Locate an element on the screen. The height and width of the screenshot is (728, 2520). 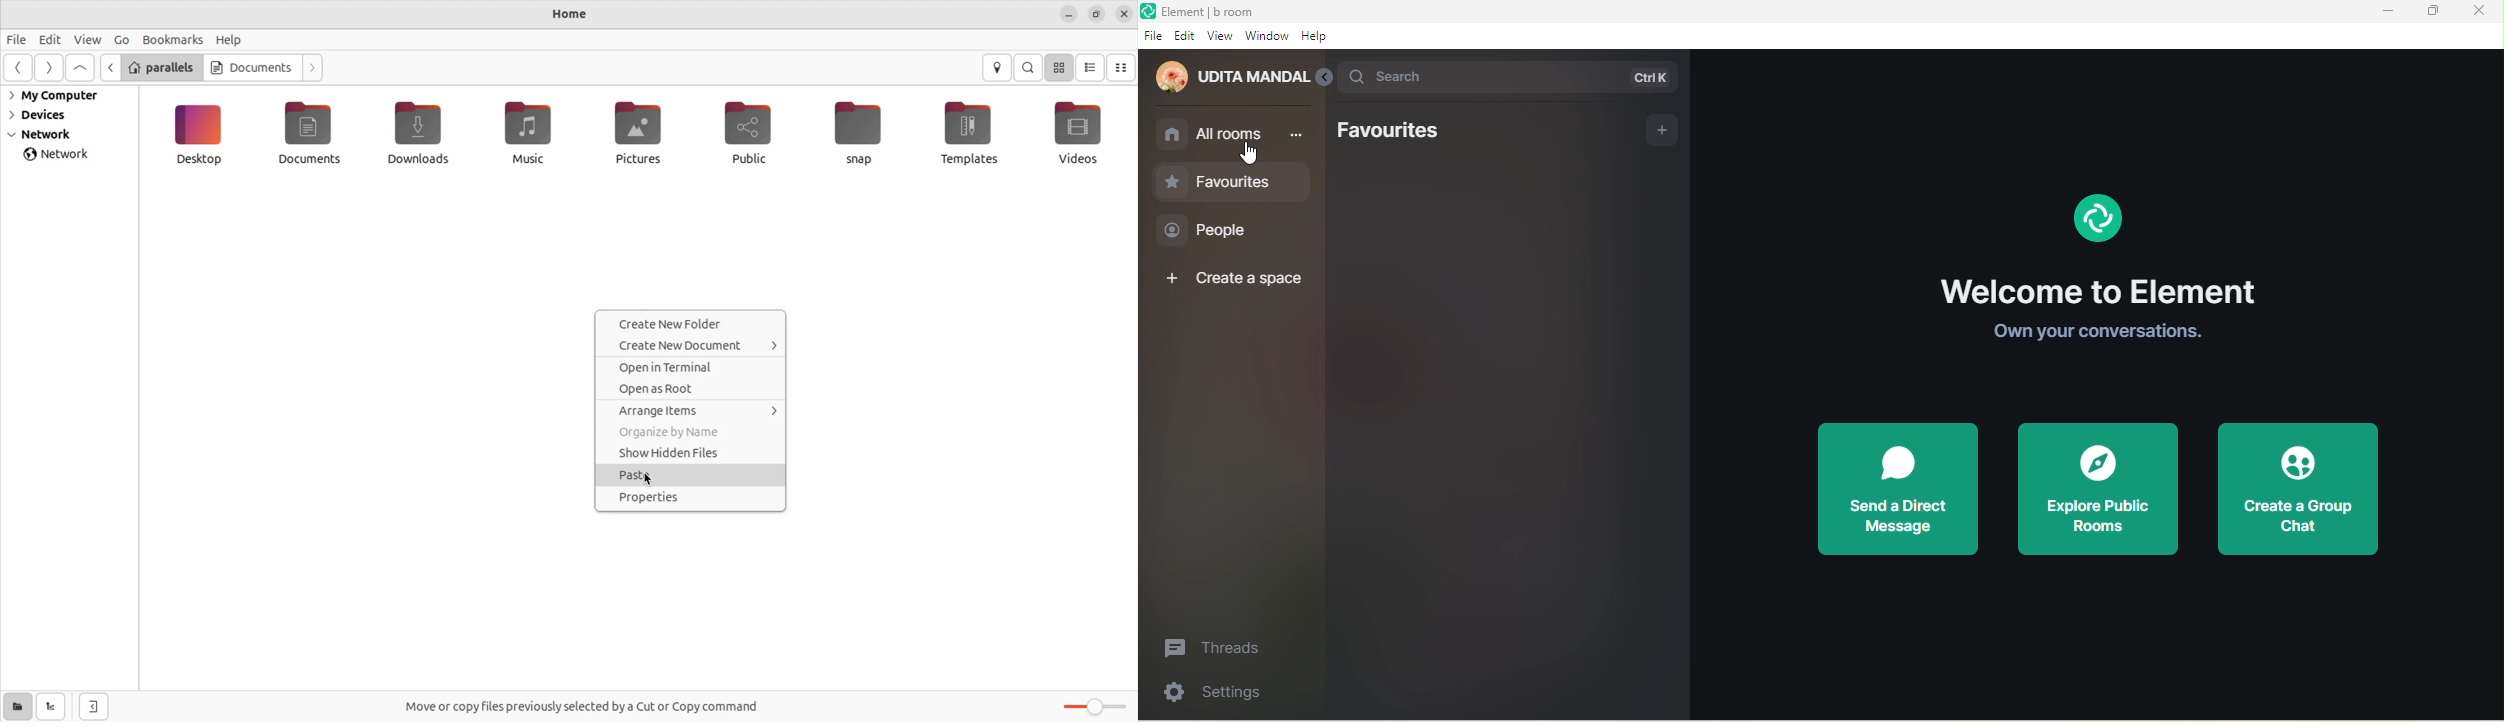
create space is located at coordinates (1232, 276).